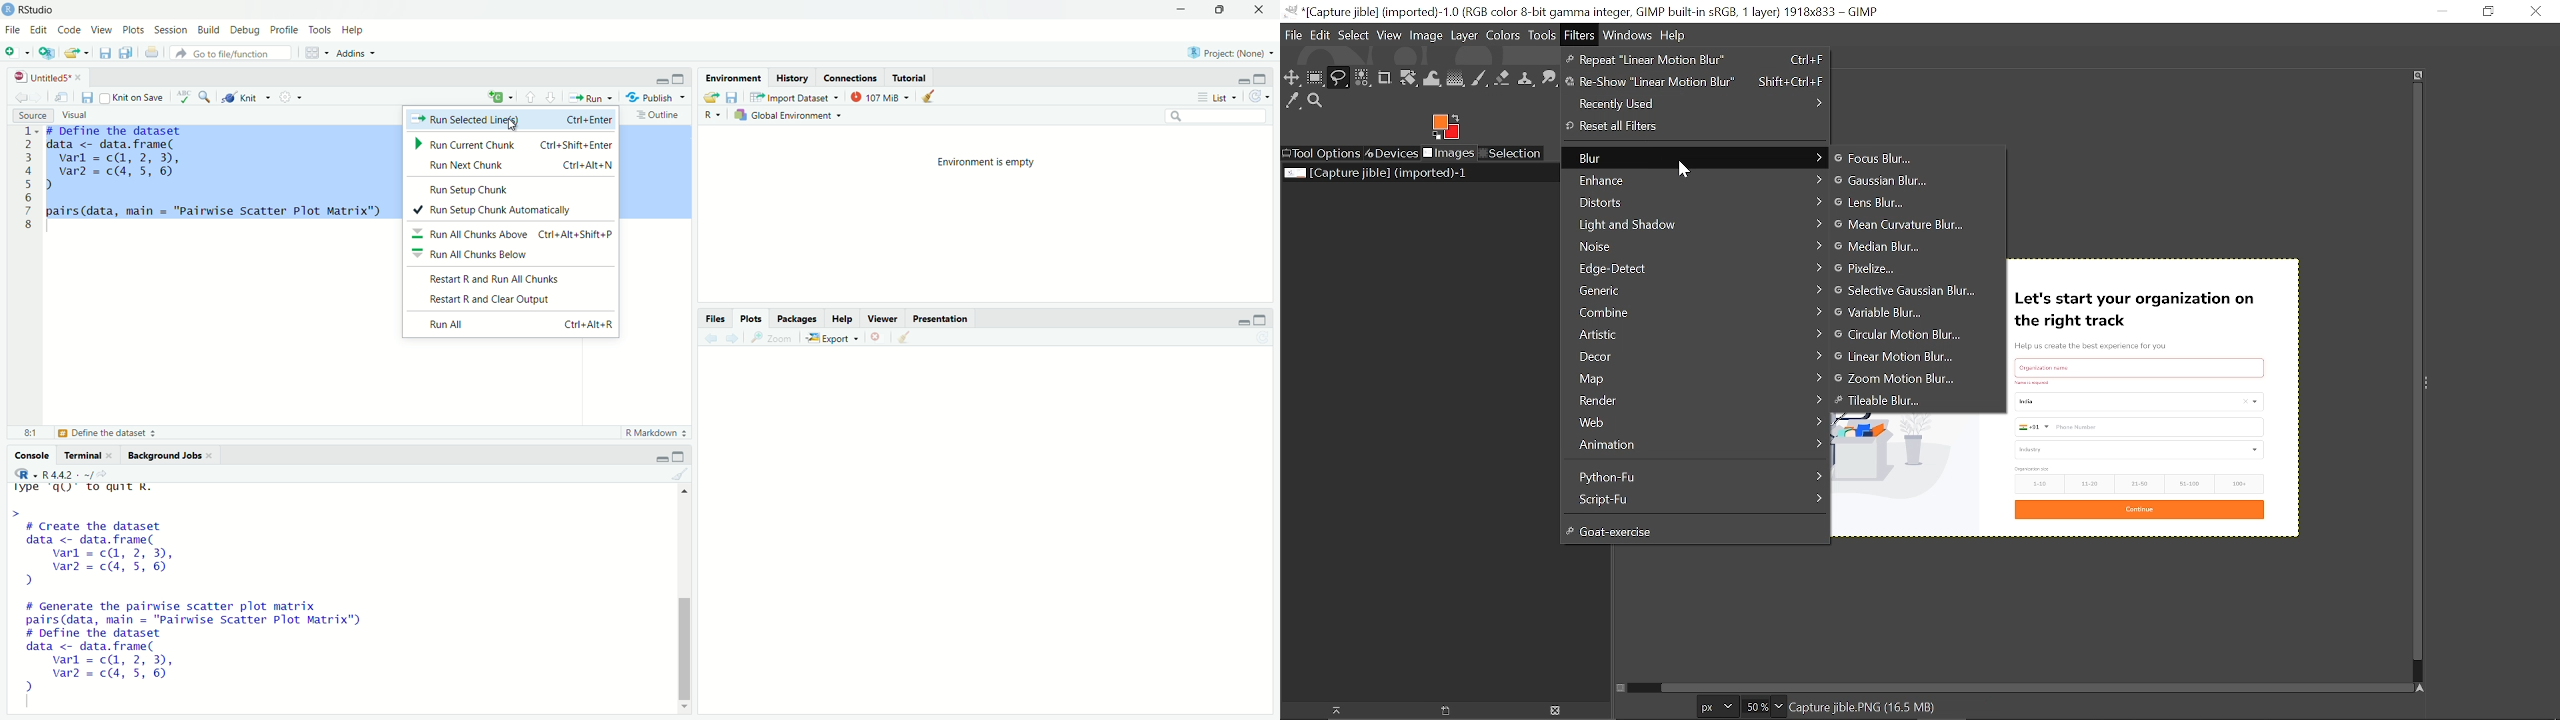 The width and height of the screenshot is (2576, 728). Describe the element at coordinates (659, 115) in the screenshot. I see `Show document outline (Ctrl + Shift + O)` at that location.